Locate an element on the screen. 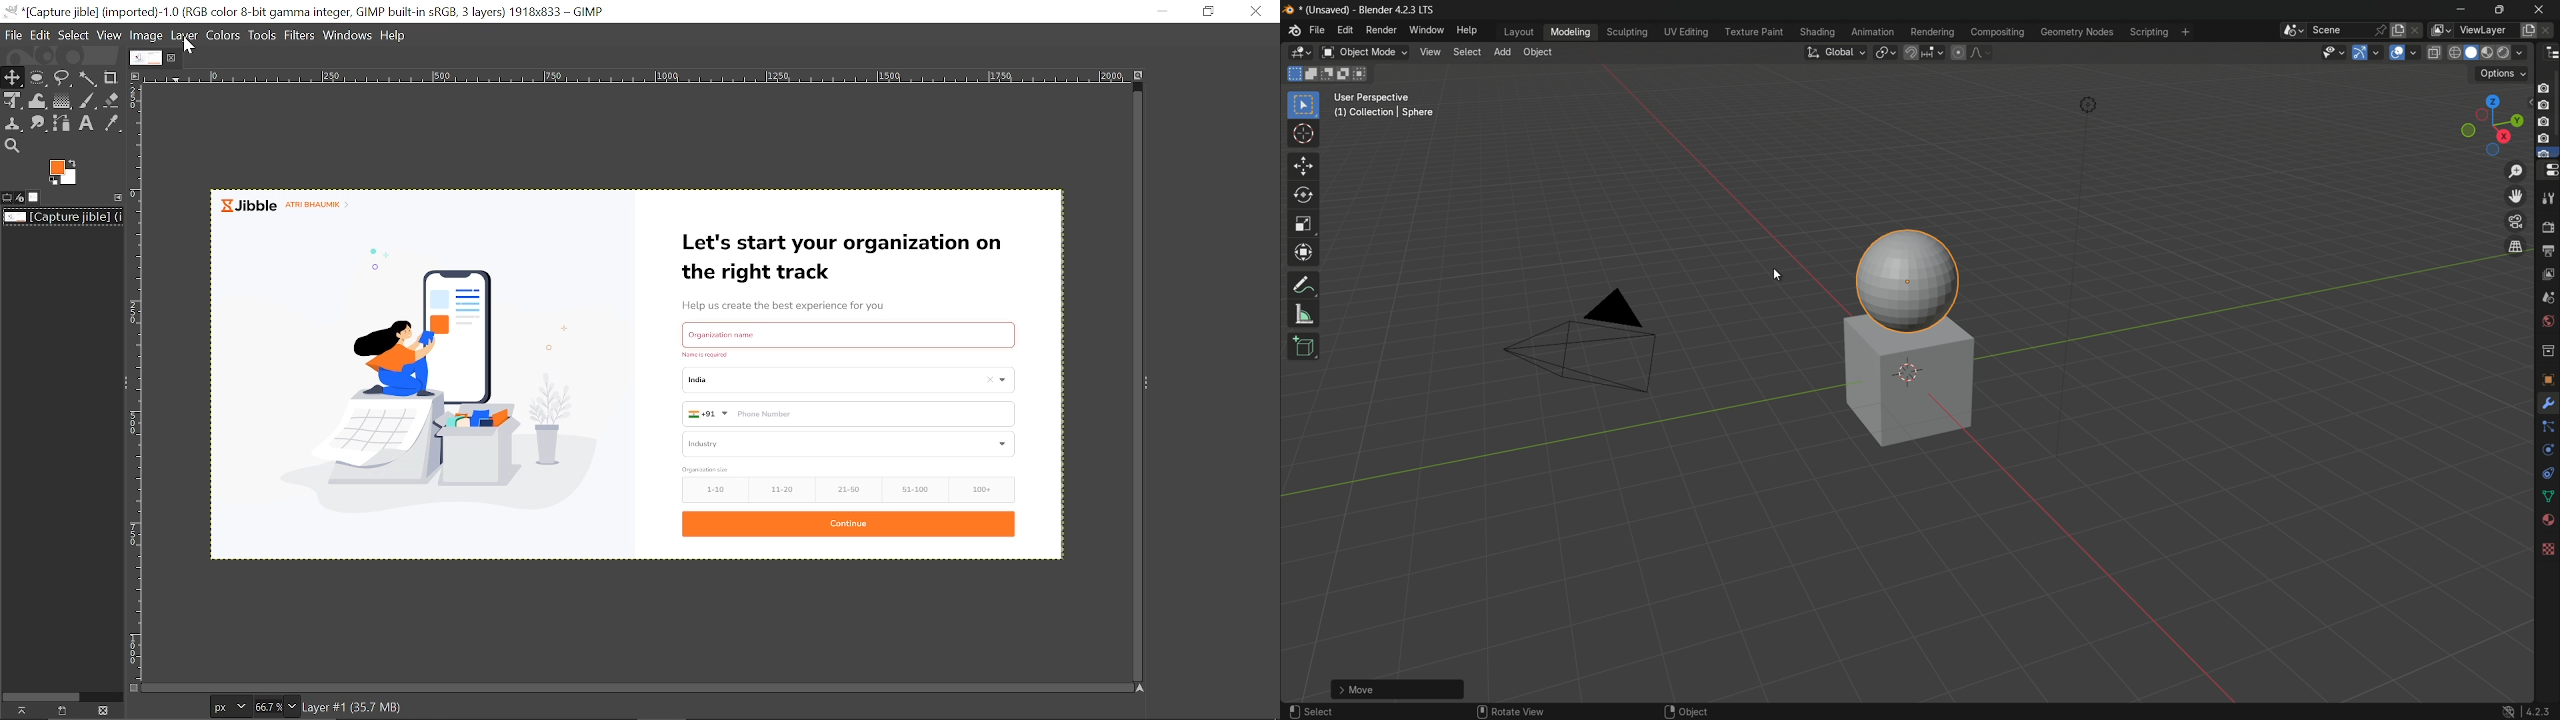 The height and width of the screenshot is (728, 2576). scenes is located at coordinates (2547, 297).